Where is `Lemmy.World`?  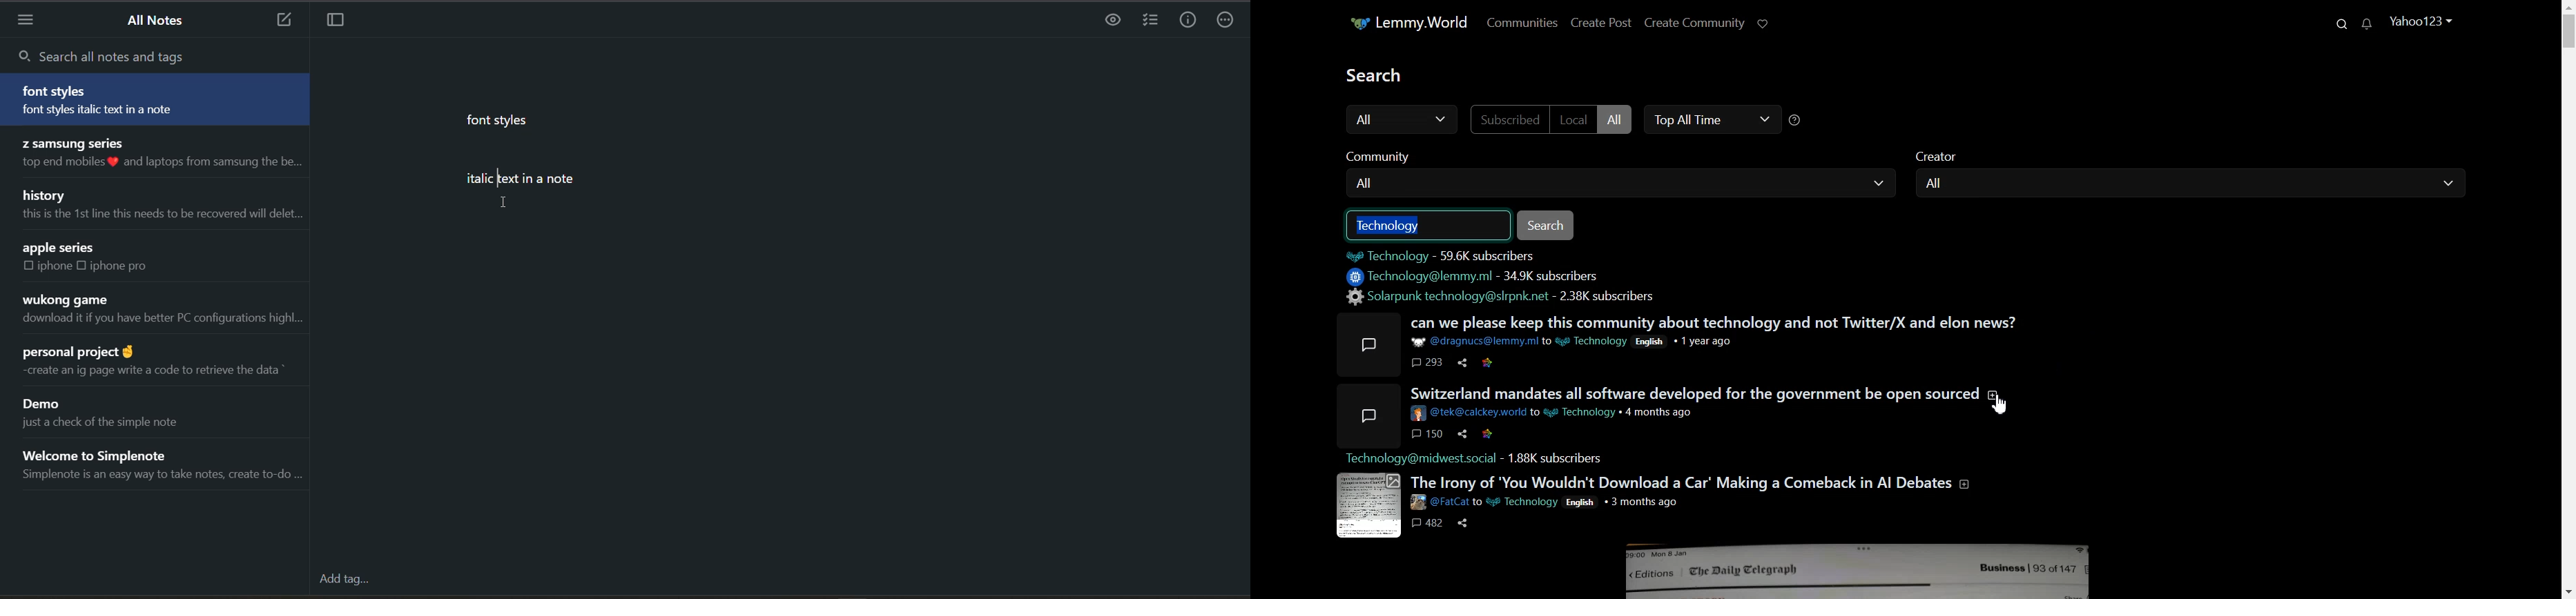
Lemmy.World is located at coordinates (1416, 23).